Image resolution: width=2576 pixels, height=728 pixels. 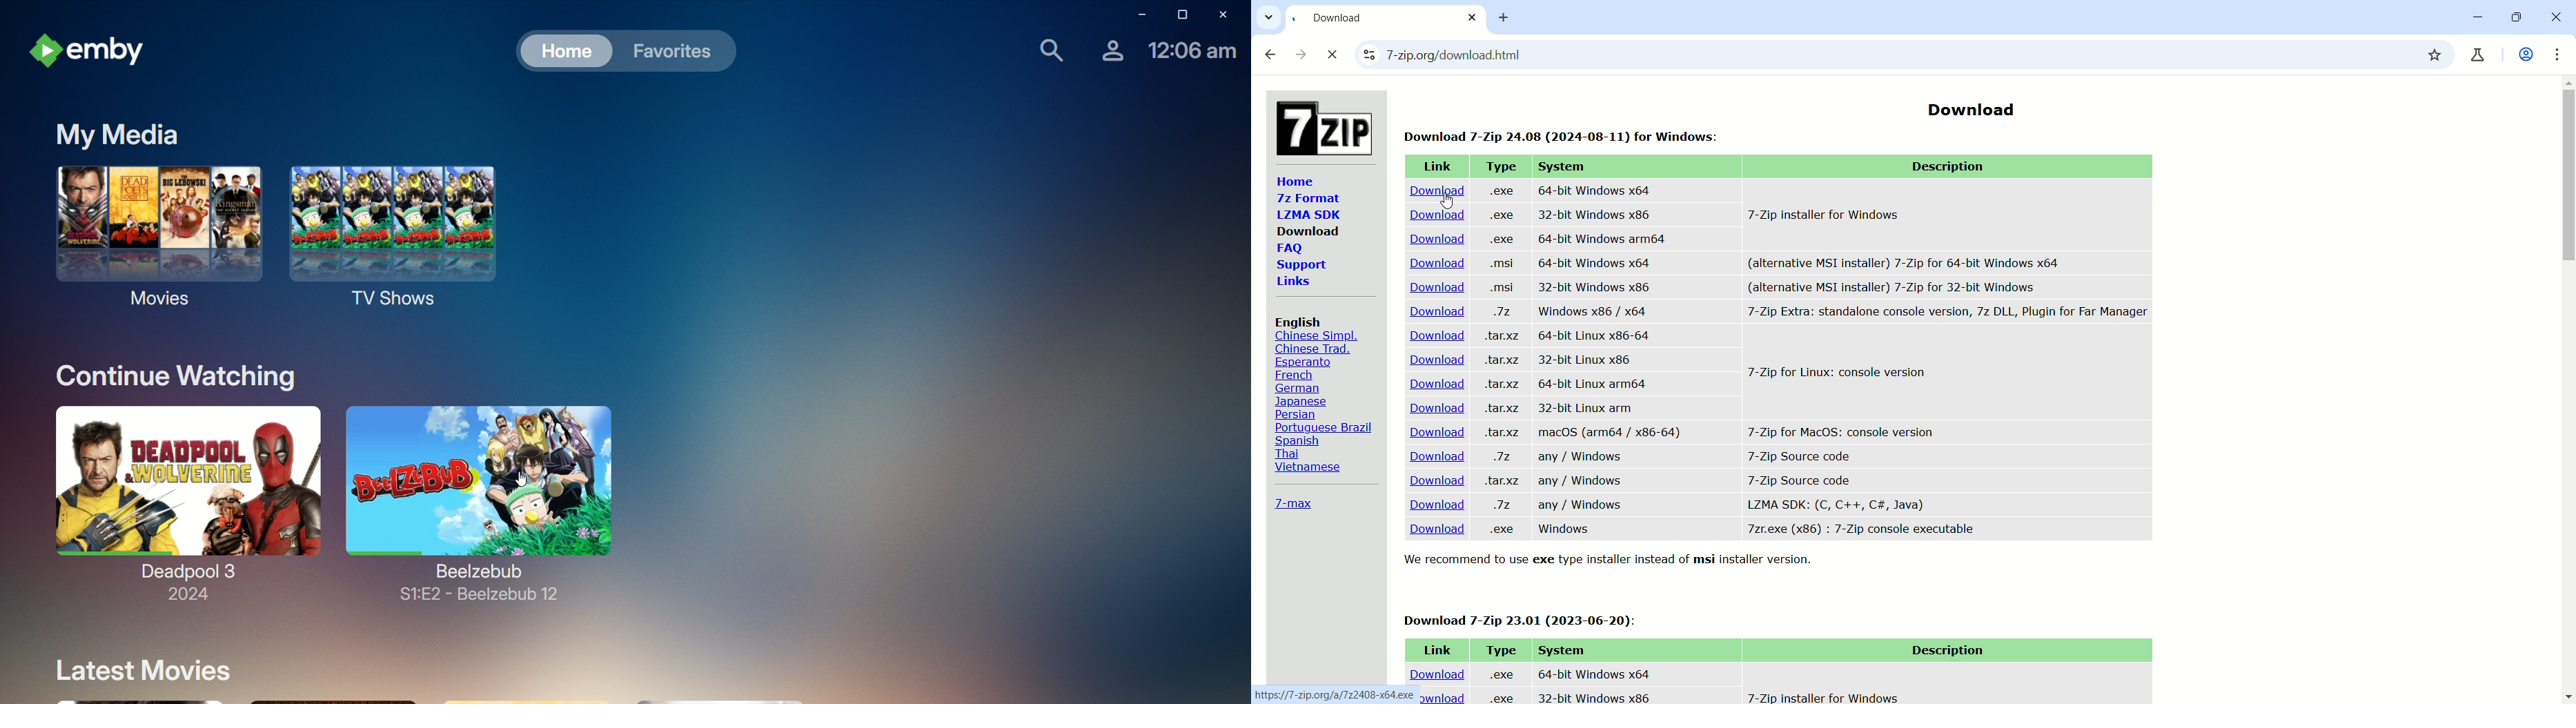 I want to click on FAQ, so click(x=1289, y=249).